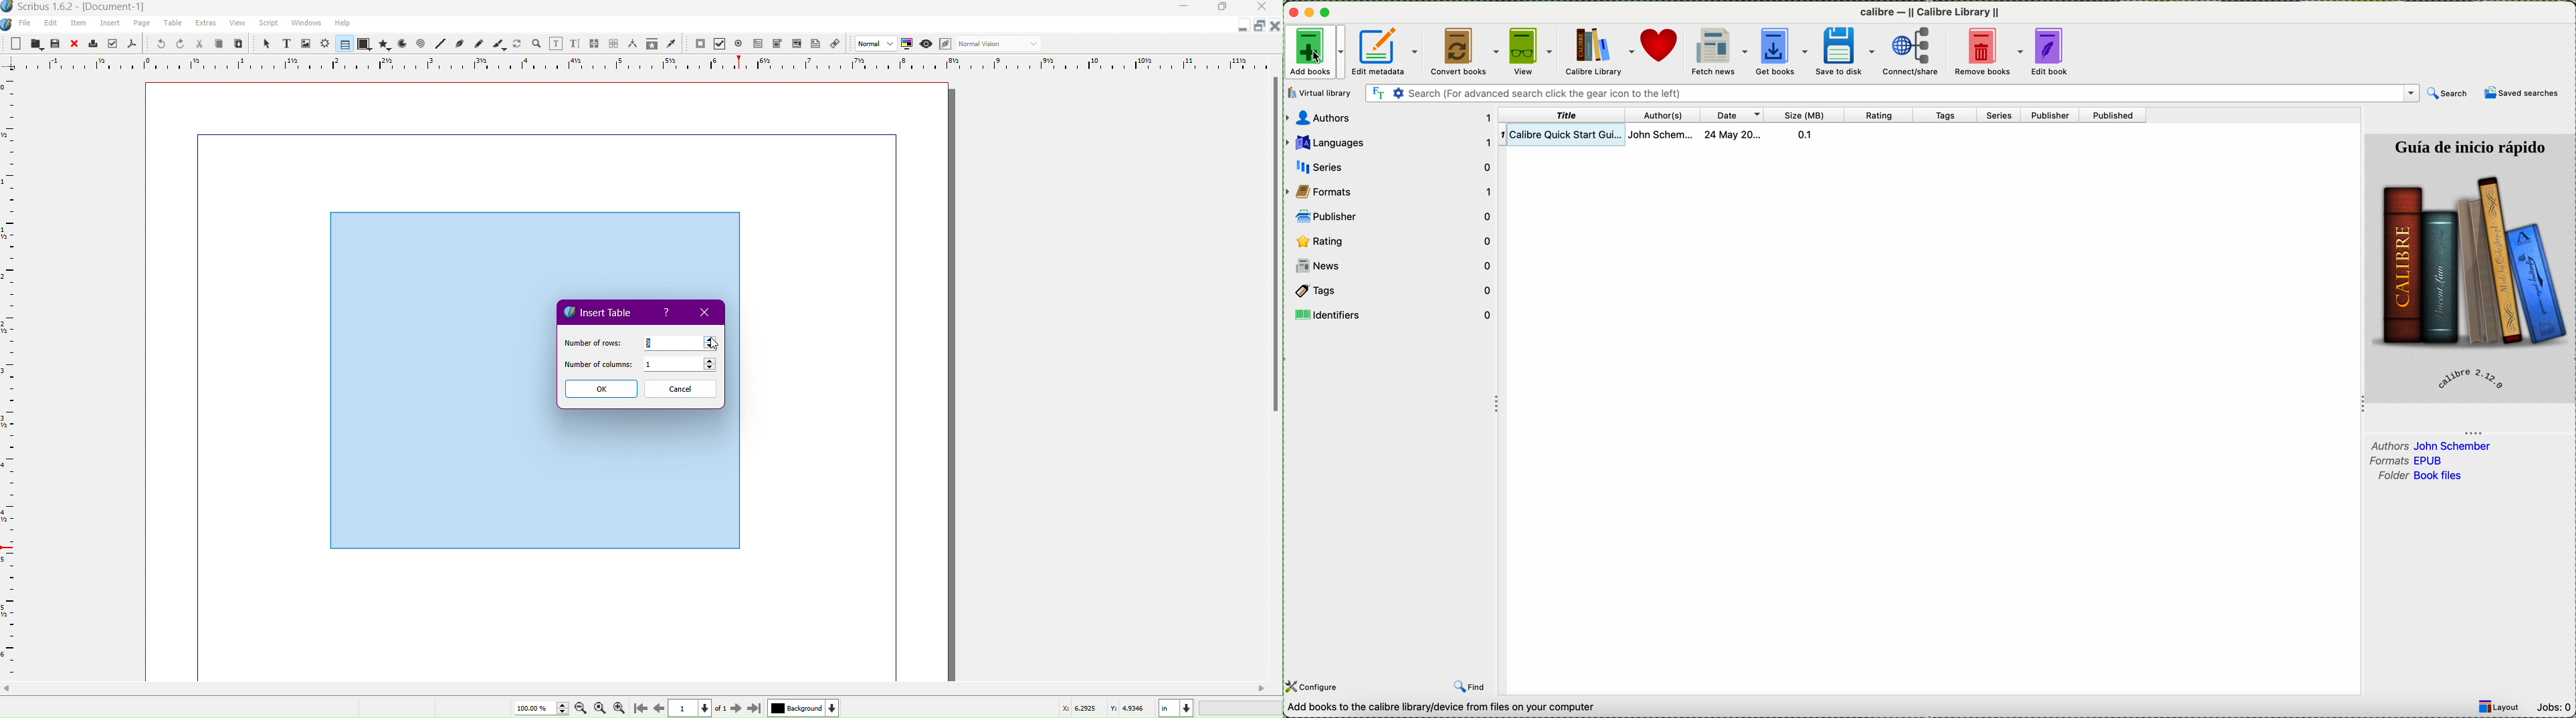 Image resolution: width=2576 pixels, height=728 pixels. What do you see at coordinates (779, 45) in the screenshot?
I see `PDF Combo Box` at bounding box center [779, 45].